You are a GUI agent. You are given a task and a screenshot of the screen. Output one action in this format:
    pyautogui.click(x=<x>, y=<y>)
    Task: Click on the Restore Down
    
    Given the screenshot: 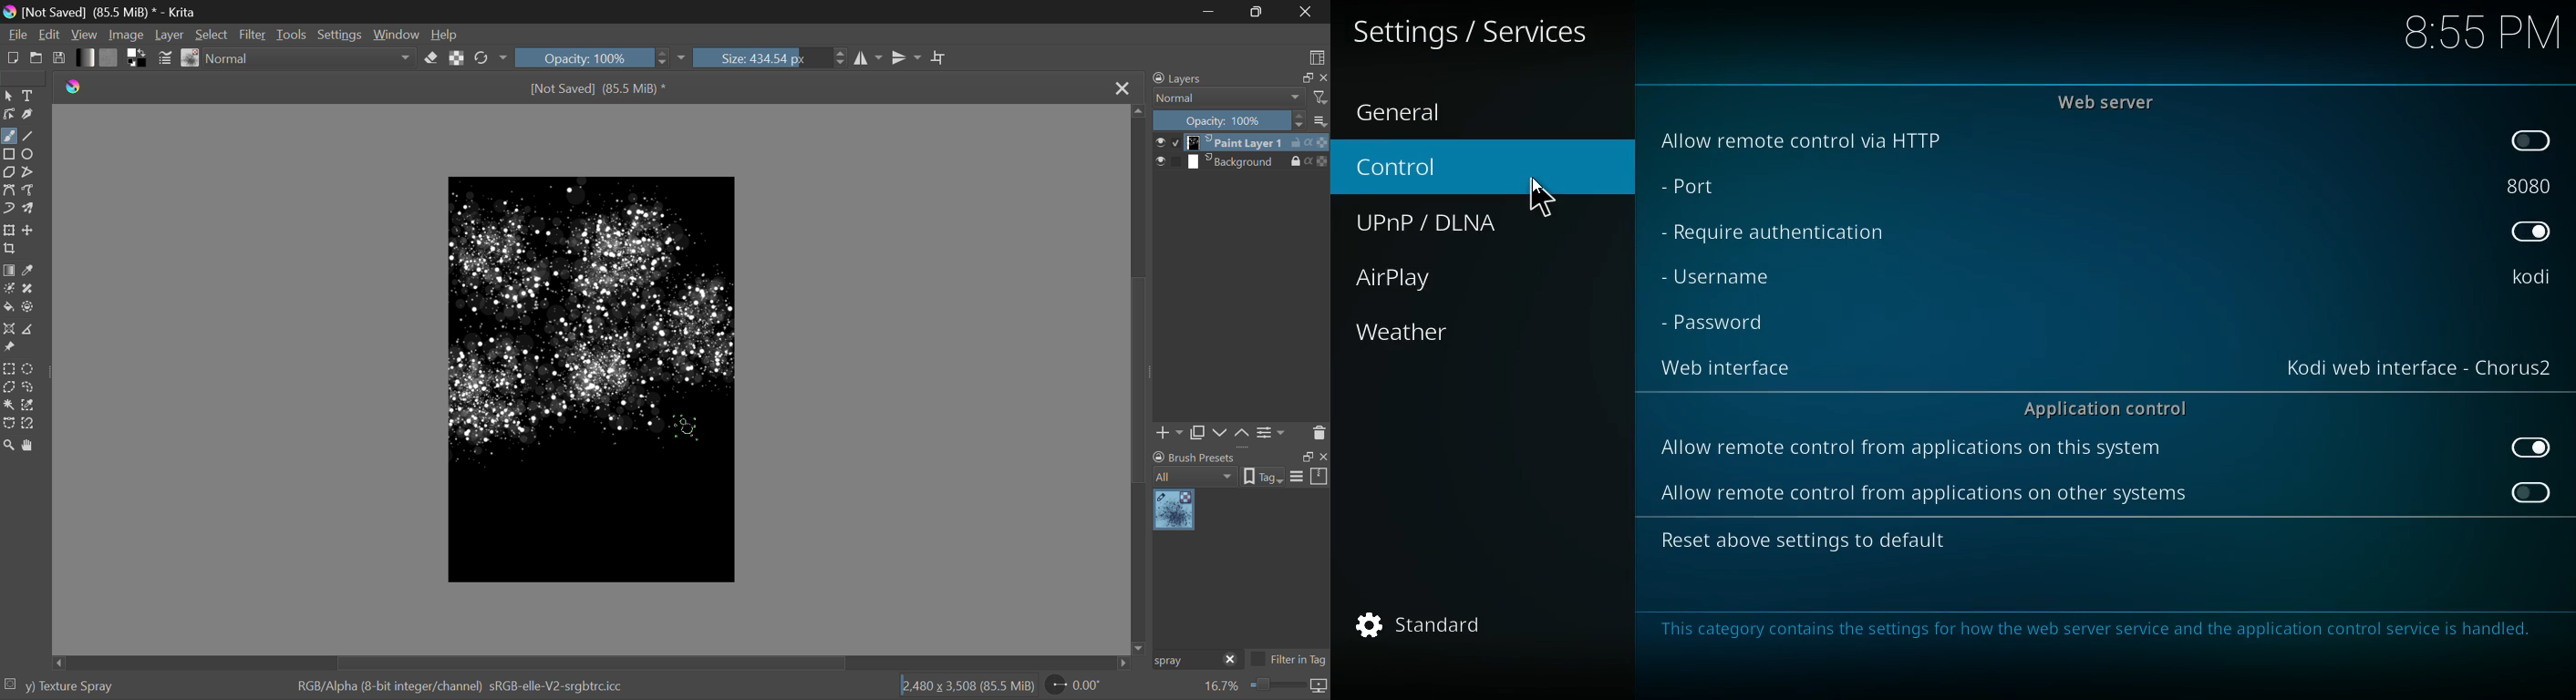 What is the action you would take?
    pyautogui.click(x=1213, y=11)
    